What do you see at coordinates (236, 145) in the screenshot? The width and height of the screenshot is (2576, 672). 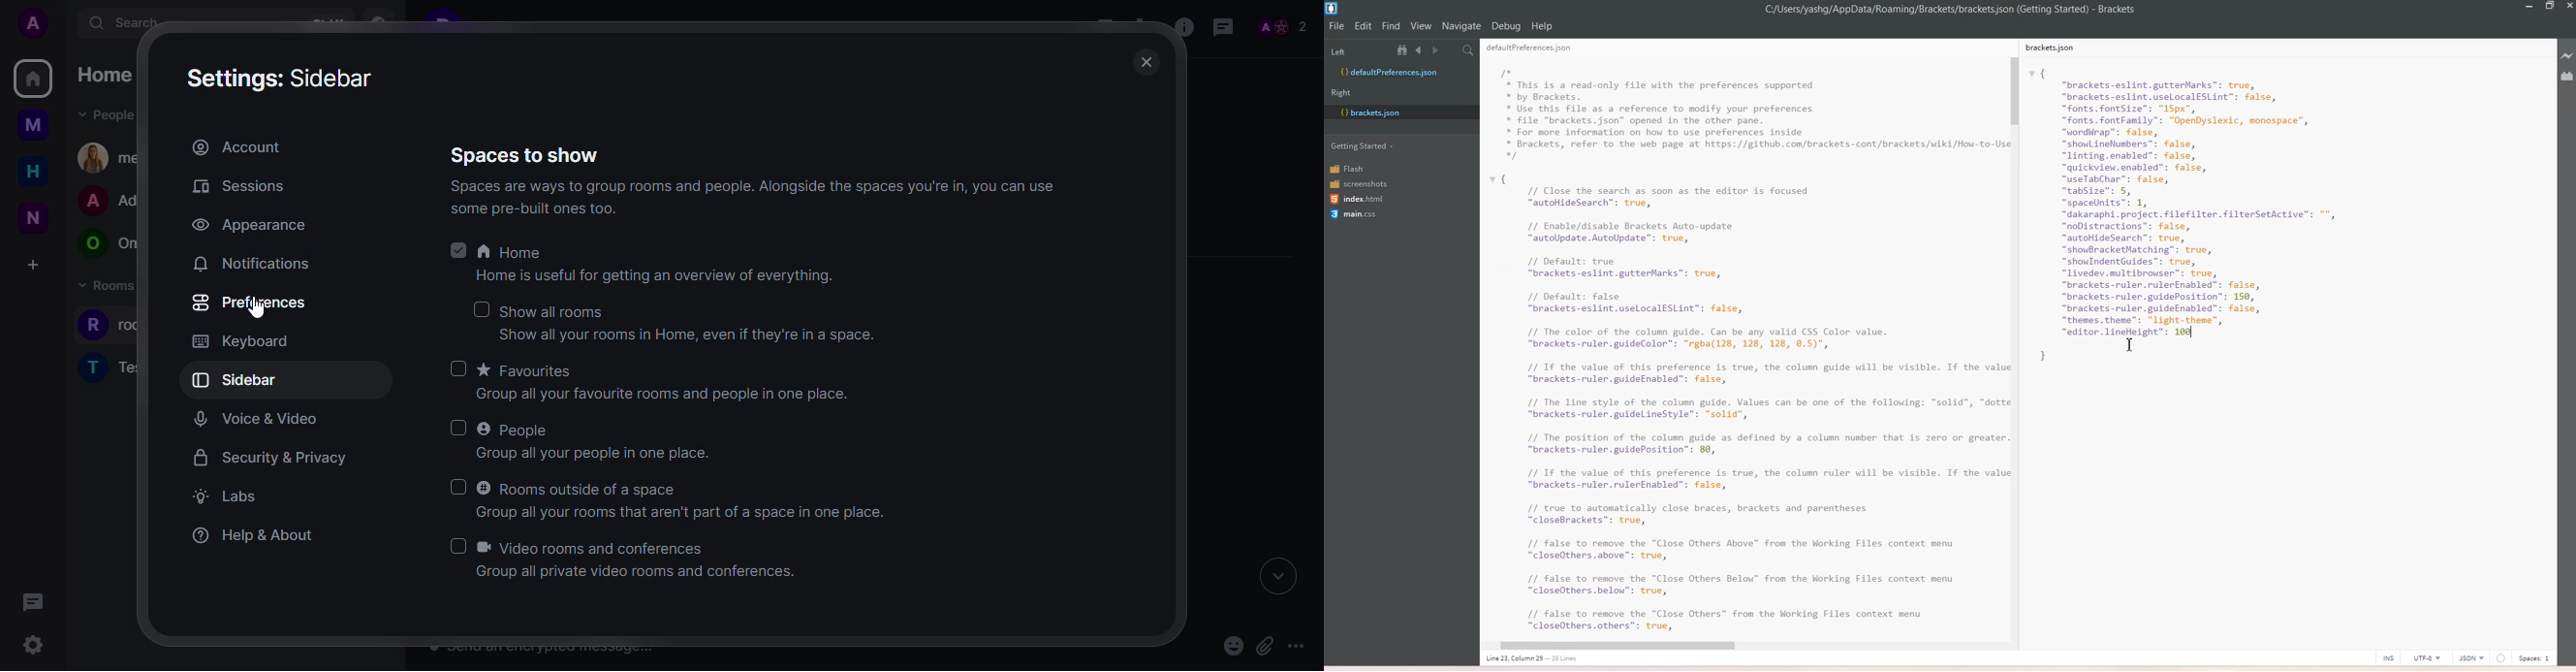 I see `account` at bounding box center [236, 145].